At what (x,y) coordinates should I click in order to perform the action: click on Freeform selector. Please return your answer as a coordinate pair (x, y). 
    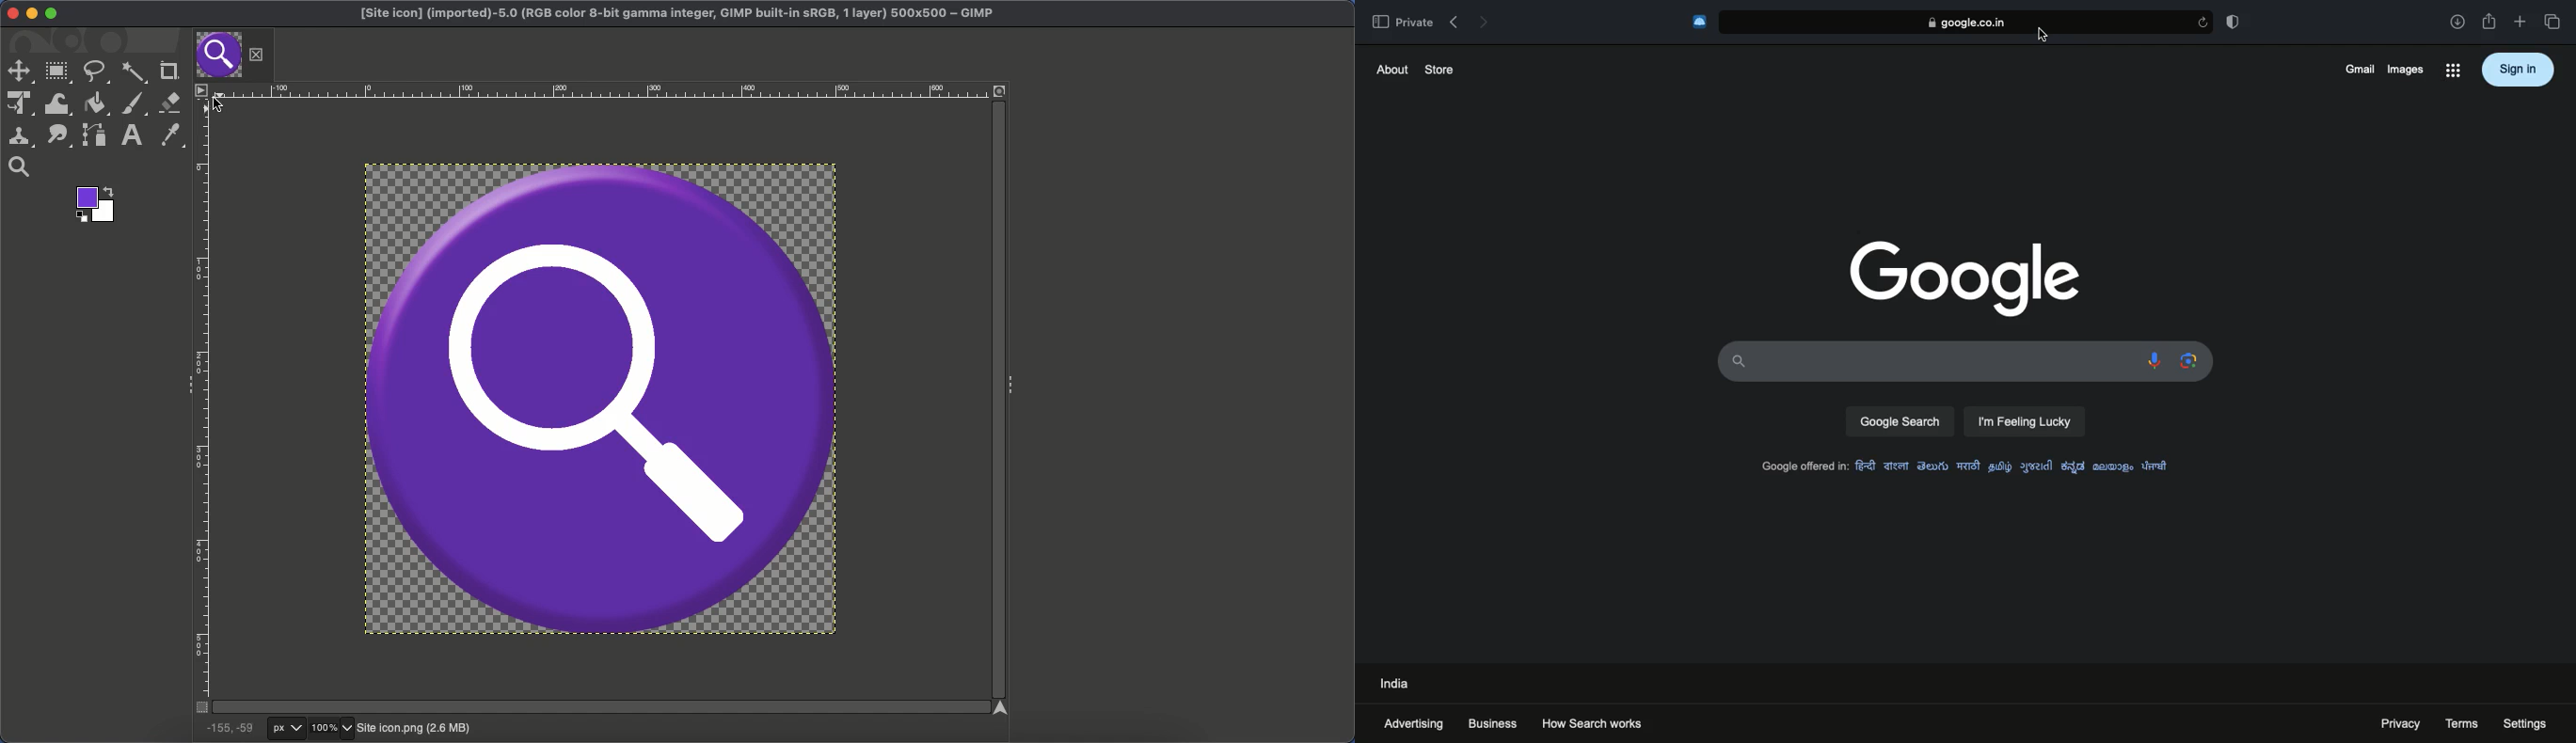
    Looking at the image, I should click on (95, 71).